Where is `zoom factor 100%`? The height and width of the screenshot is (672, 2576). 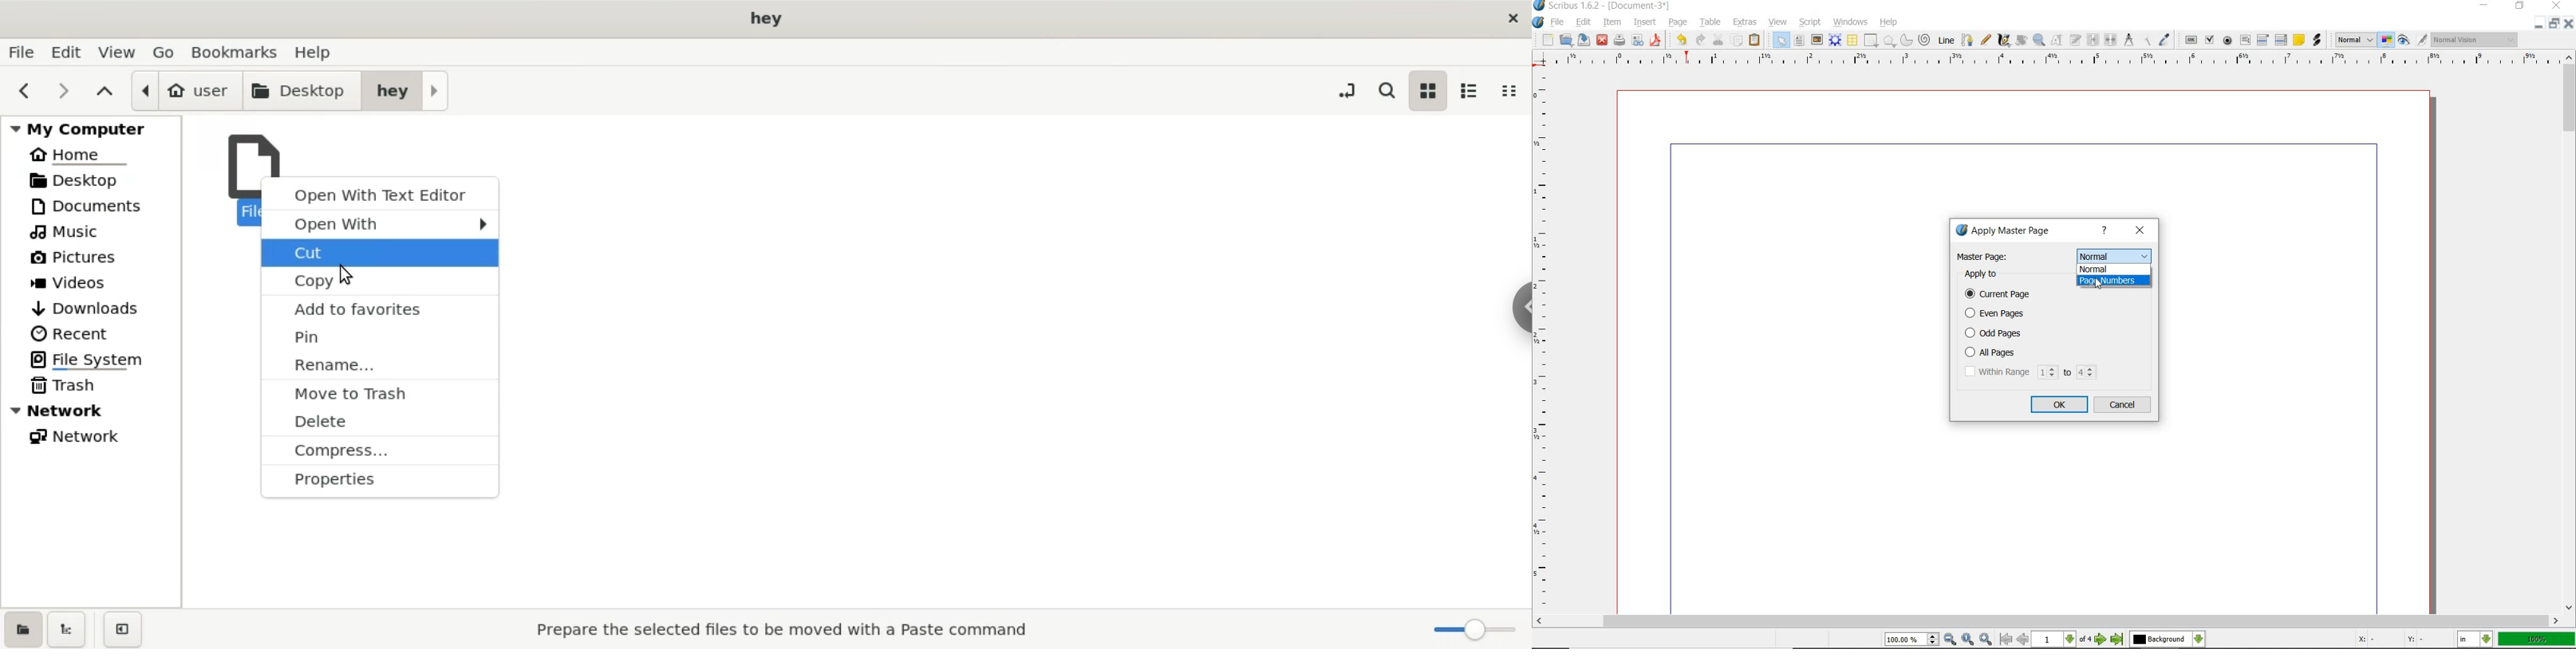 zoom factor 100% is located at coordinates (2538, 640).